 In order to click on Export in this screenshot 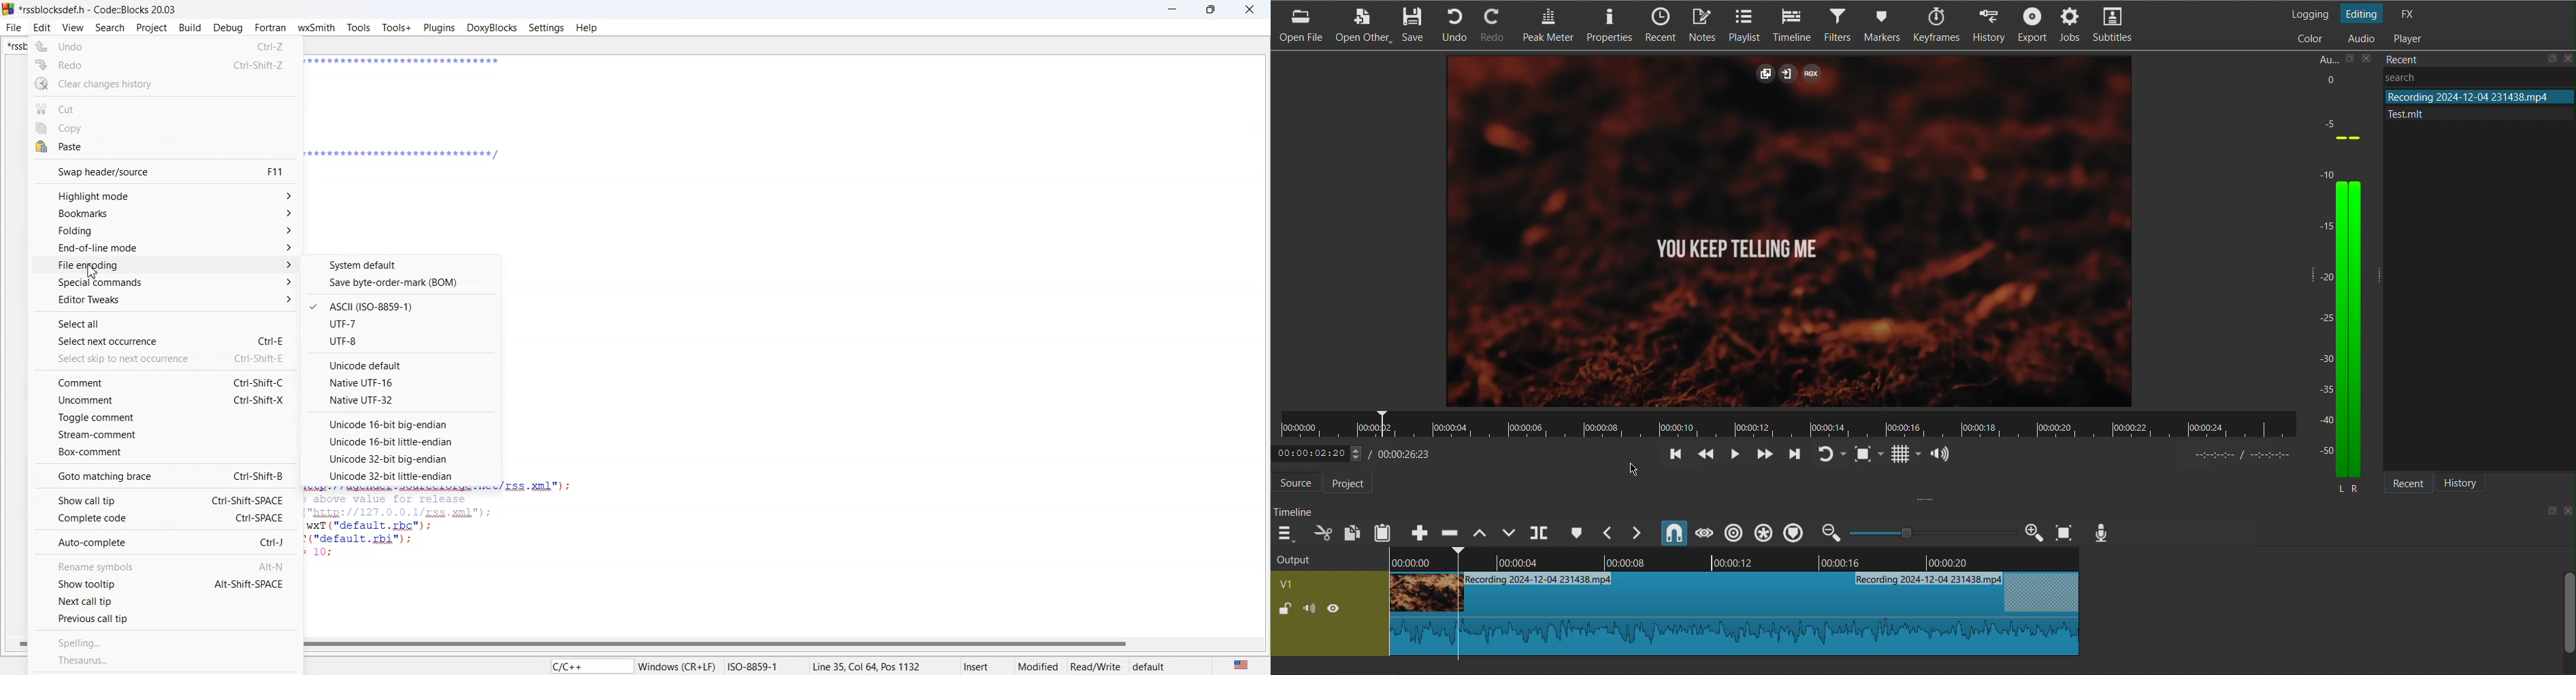, I will do `click(2034, 27)`.